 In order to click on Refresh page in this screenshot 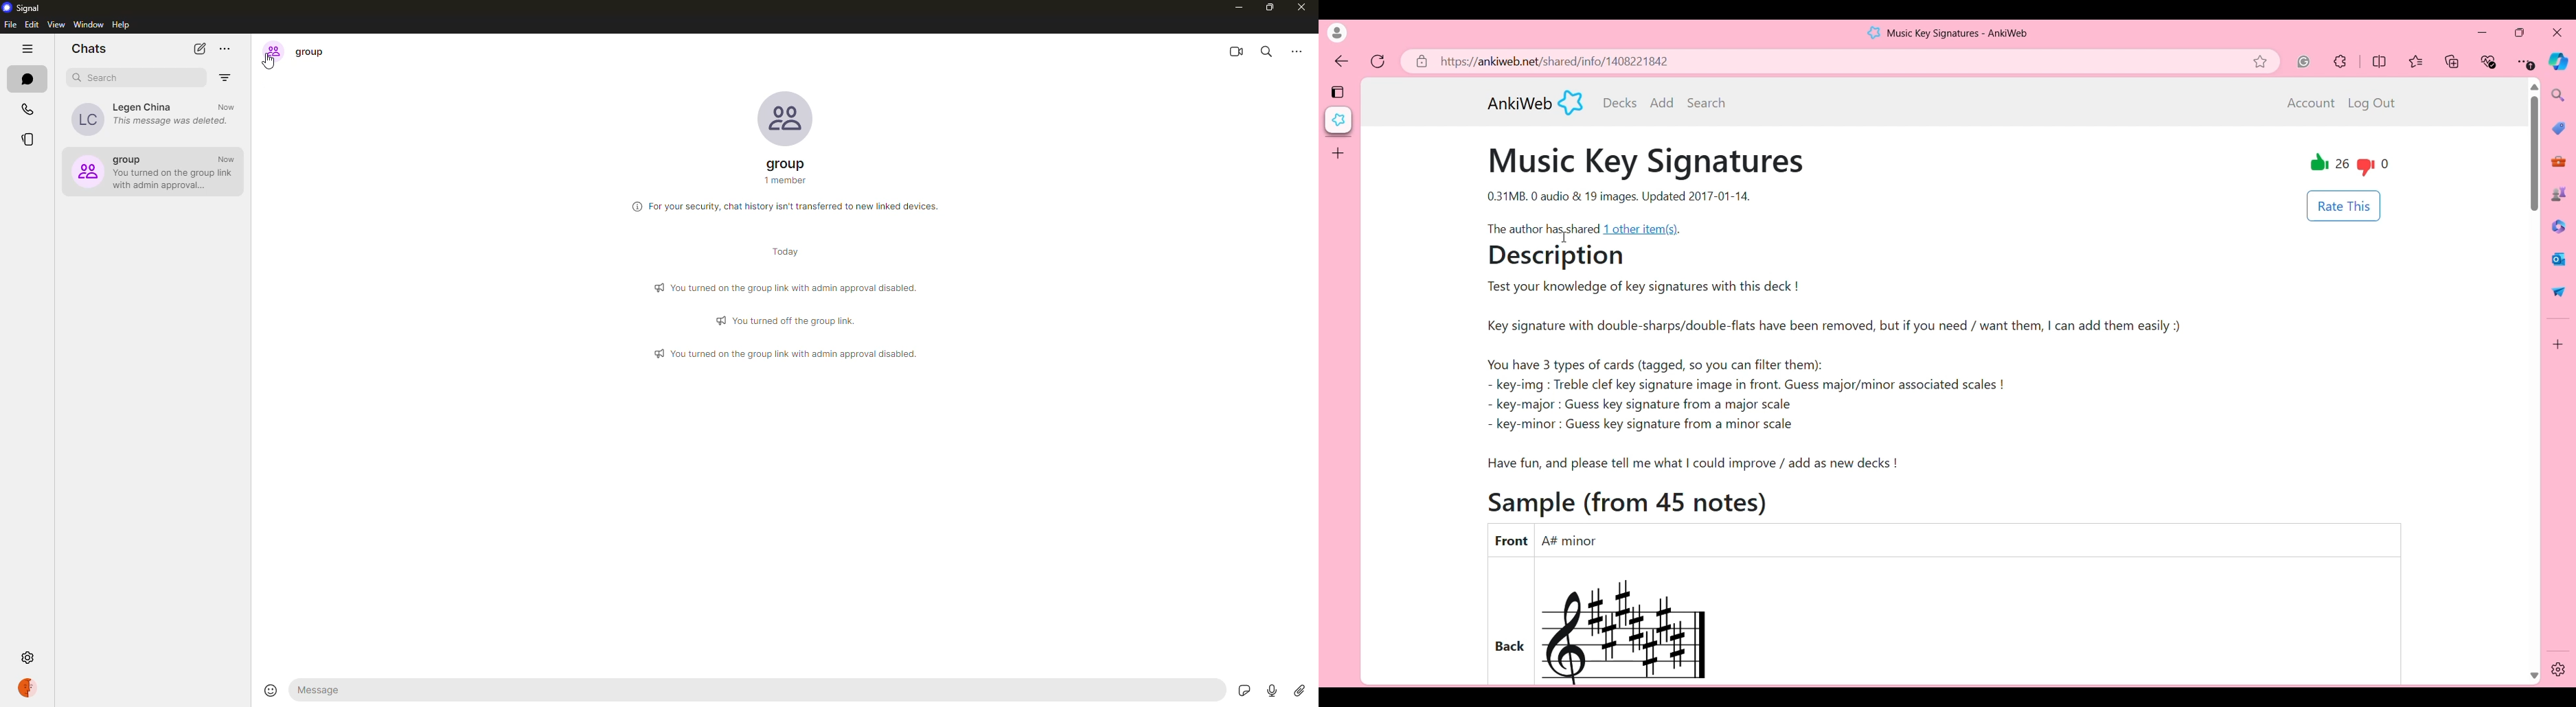, I will do `click(1378, 62)`.